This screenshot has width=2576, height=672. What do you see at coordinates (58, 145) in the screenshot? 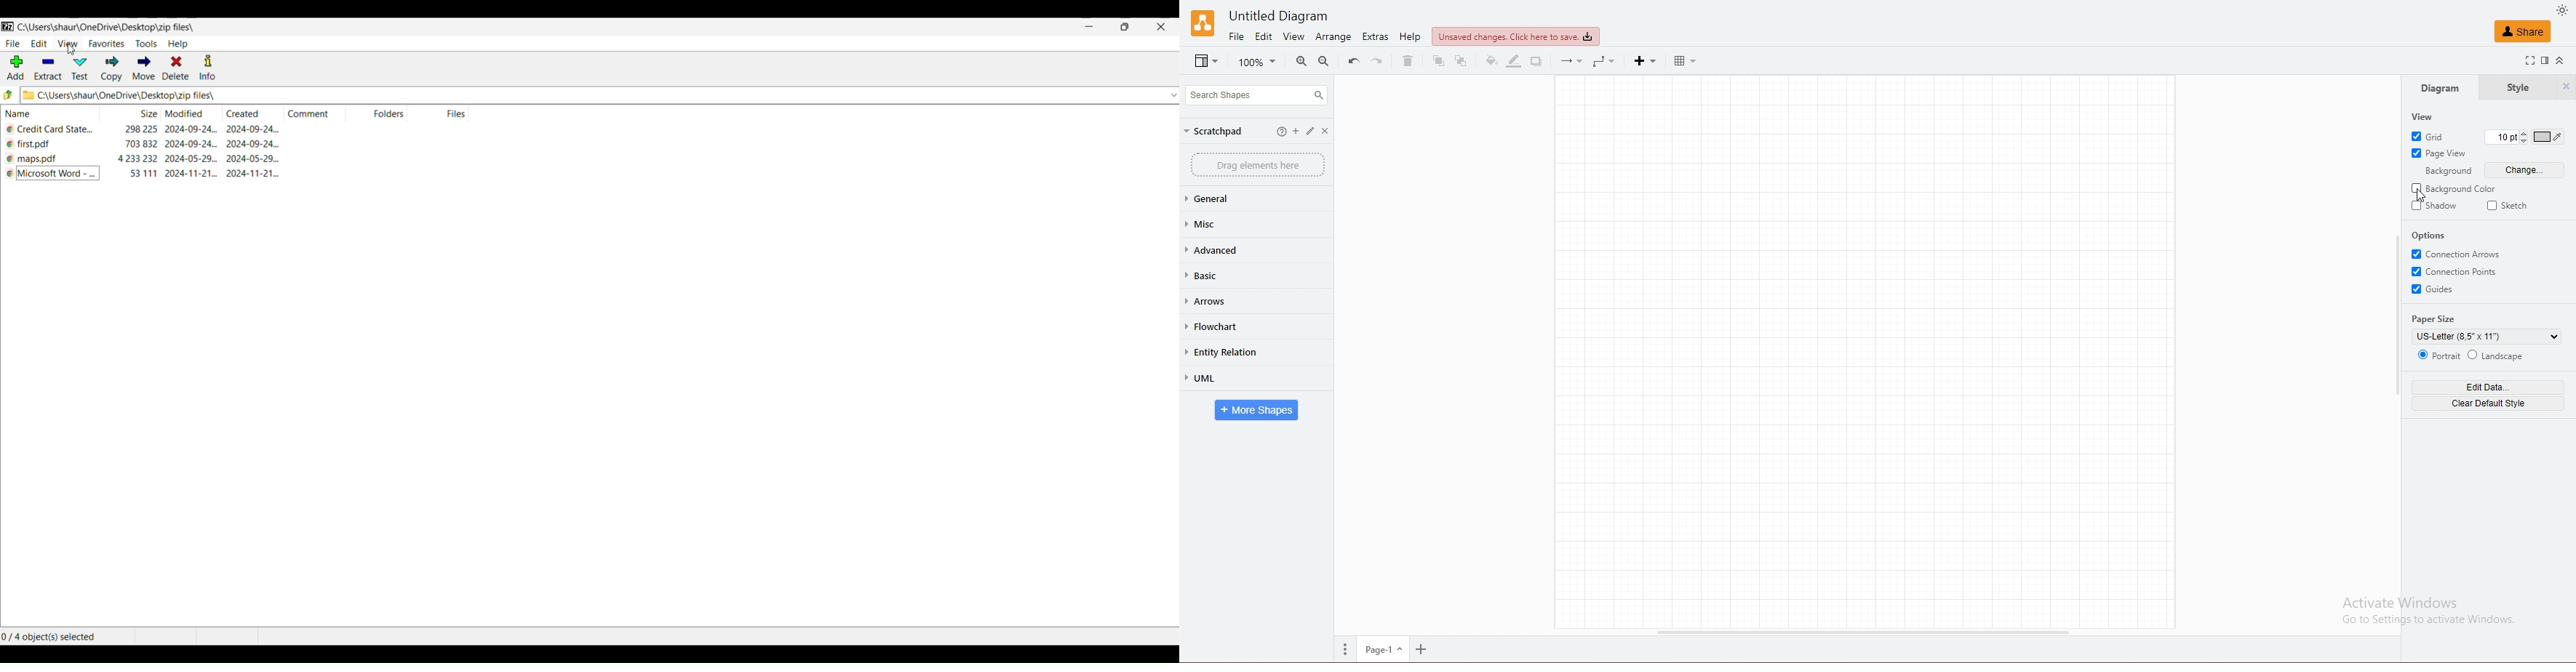
I see `file name` at bounding box center [58, 145].